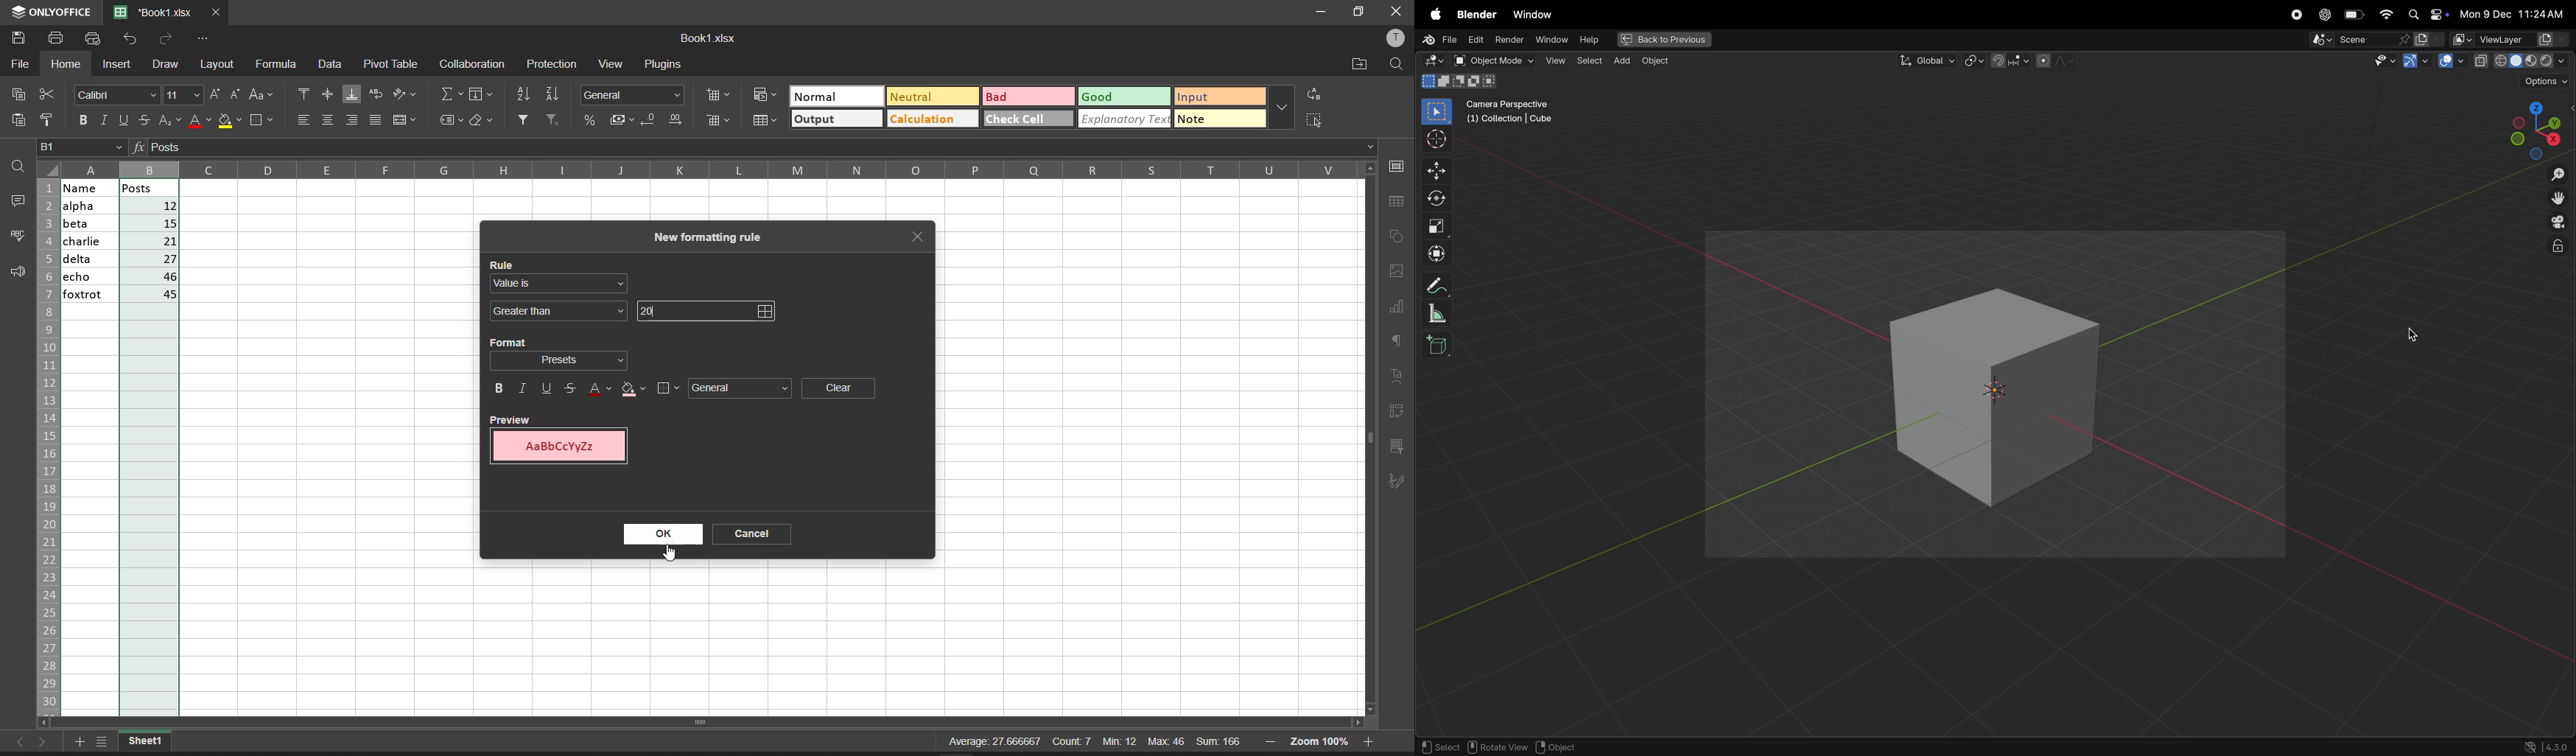 The image size is (2576, 756). I want to click on minimize, so click(1322, 11).